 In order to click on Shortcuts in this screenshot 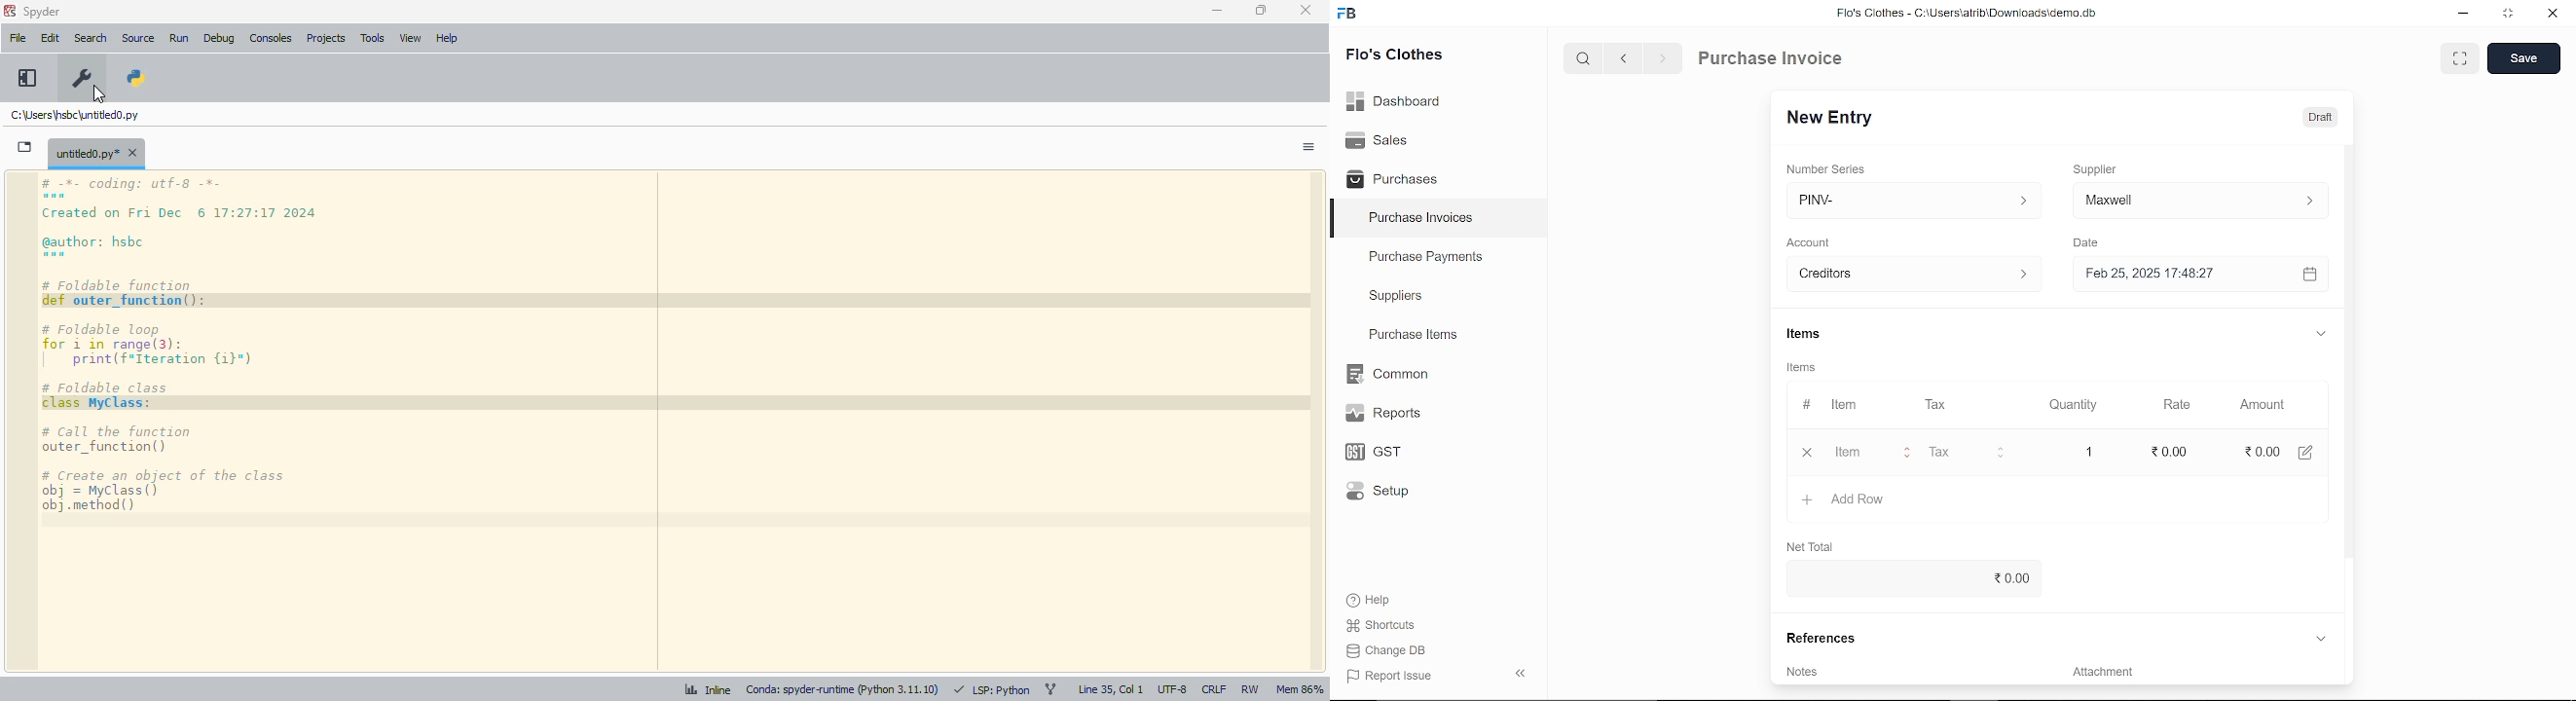, I will do `click(1378, 626)`.